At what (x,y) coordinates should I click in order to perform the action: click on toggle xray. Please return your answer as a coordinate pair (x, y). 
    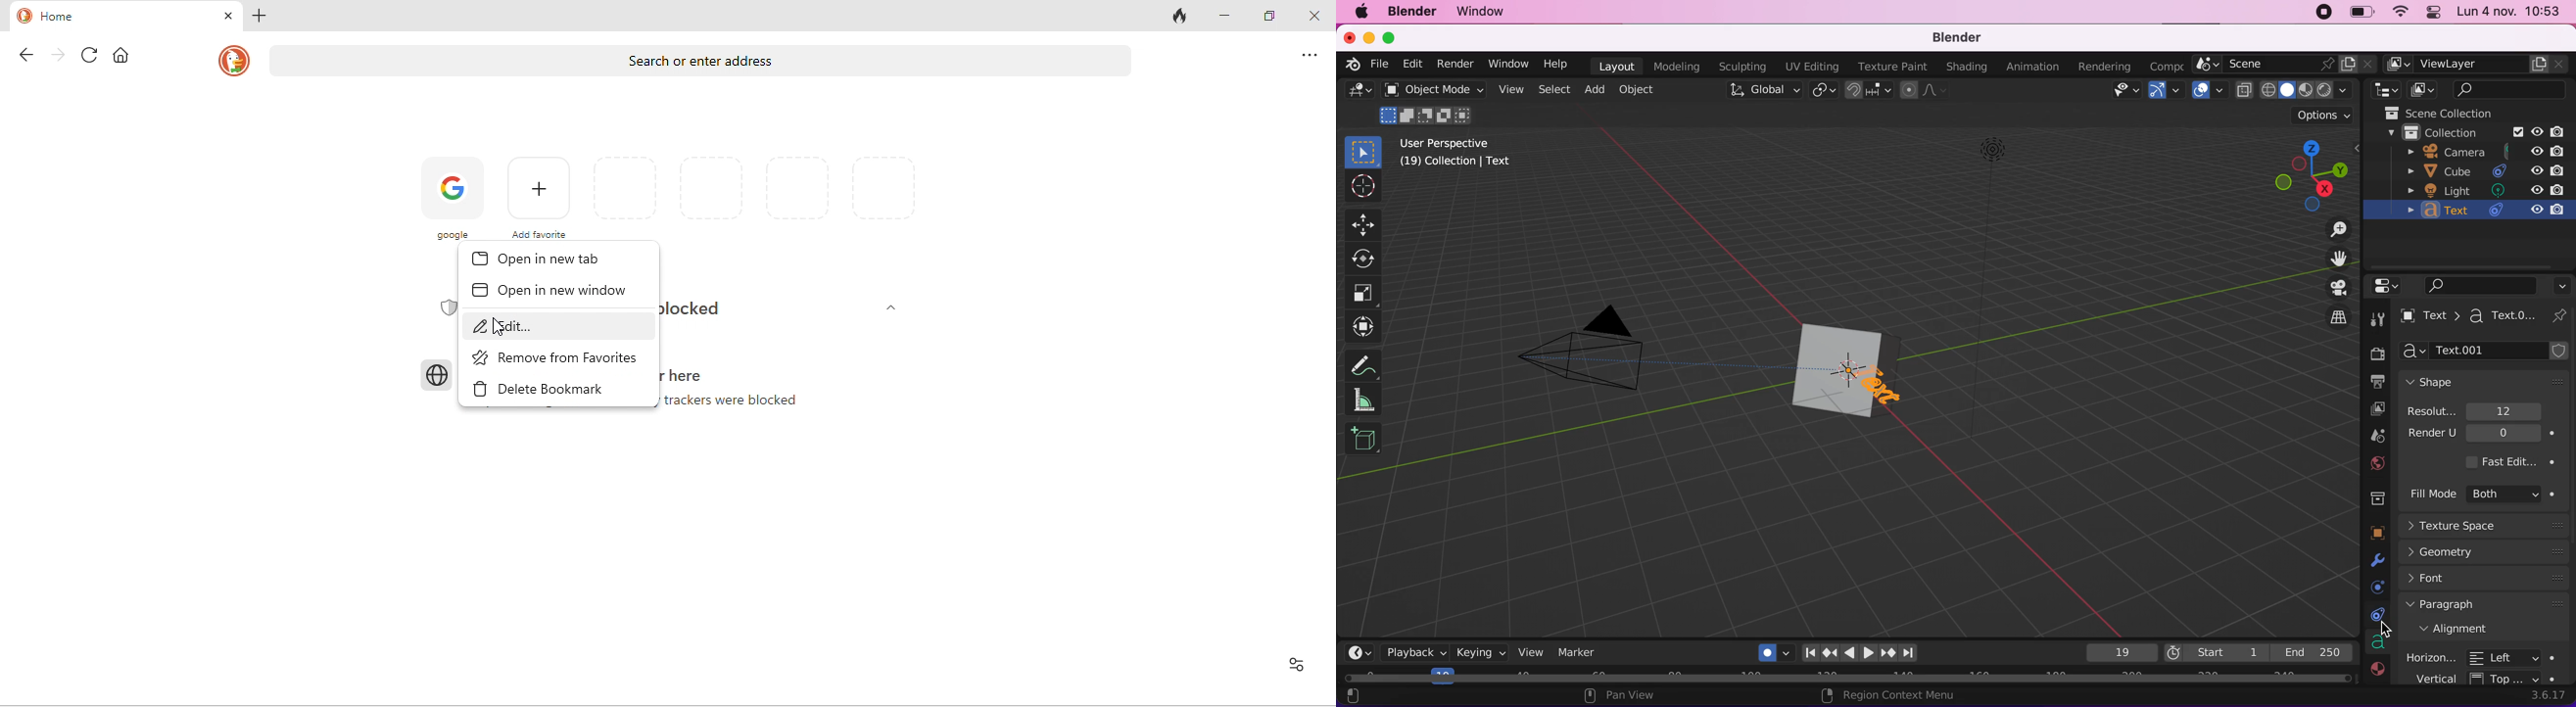
    Looking at the image, I should click on (2244, 96).